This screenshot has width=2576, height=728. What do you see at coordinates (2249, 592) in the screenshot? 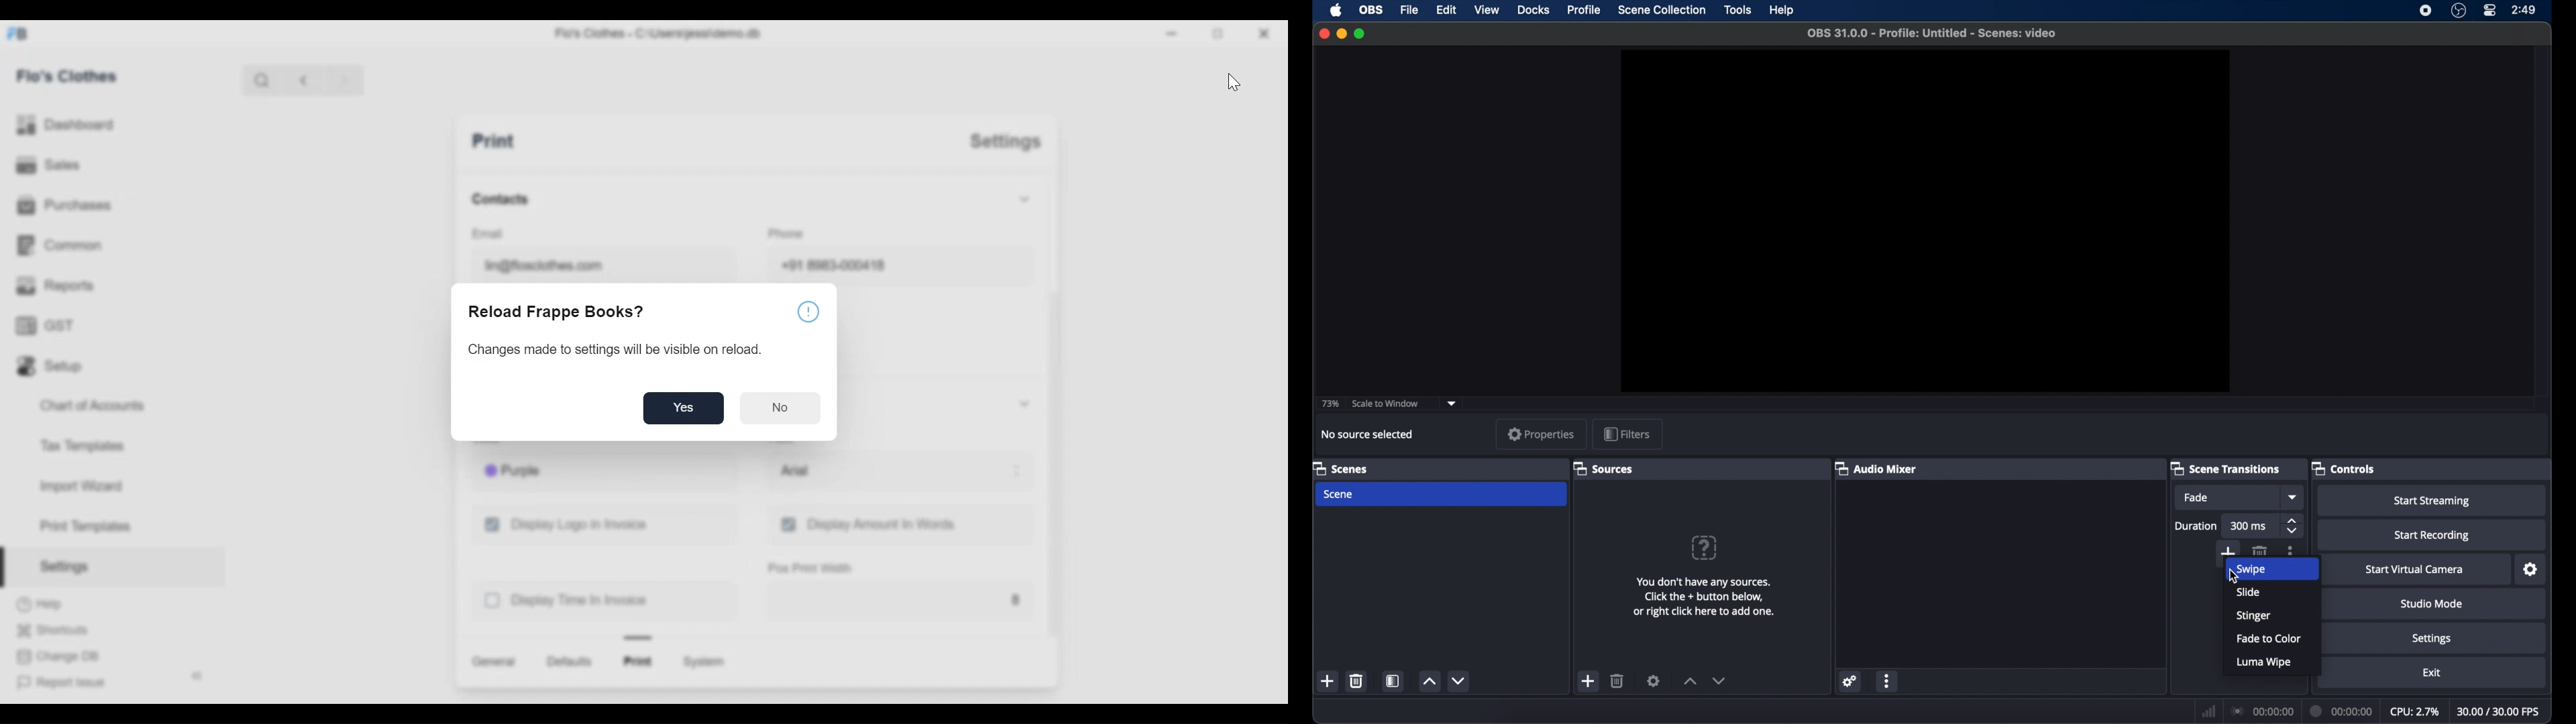
I see `slide` at bounding box center [2249, 592].